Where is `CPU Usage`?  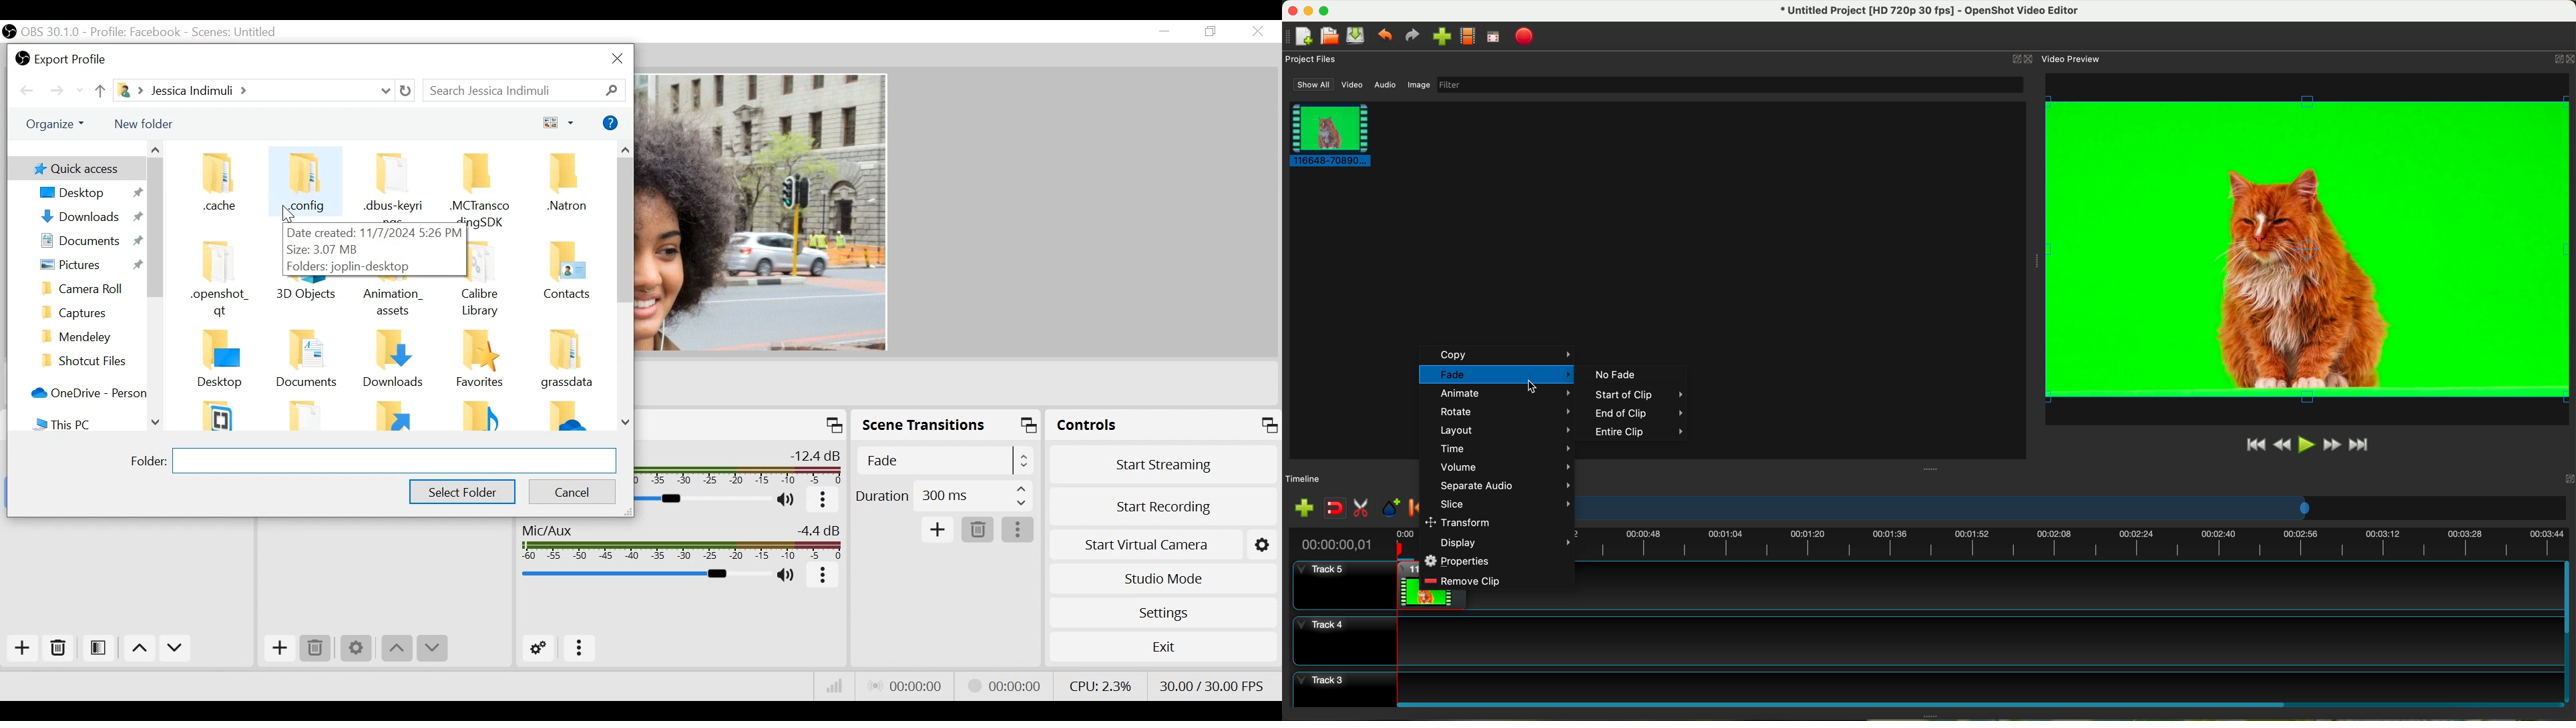 CPU Usage is located at coordinates (1100, 684).